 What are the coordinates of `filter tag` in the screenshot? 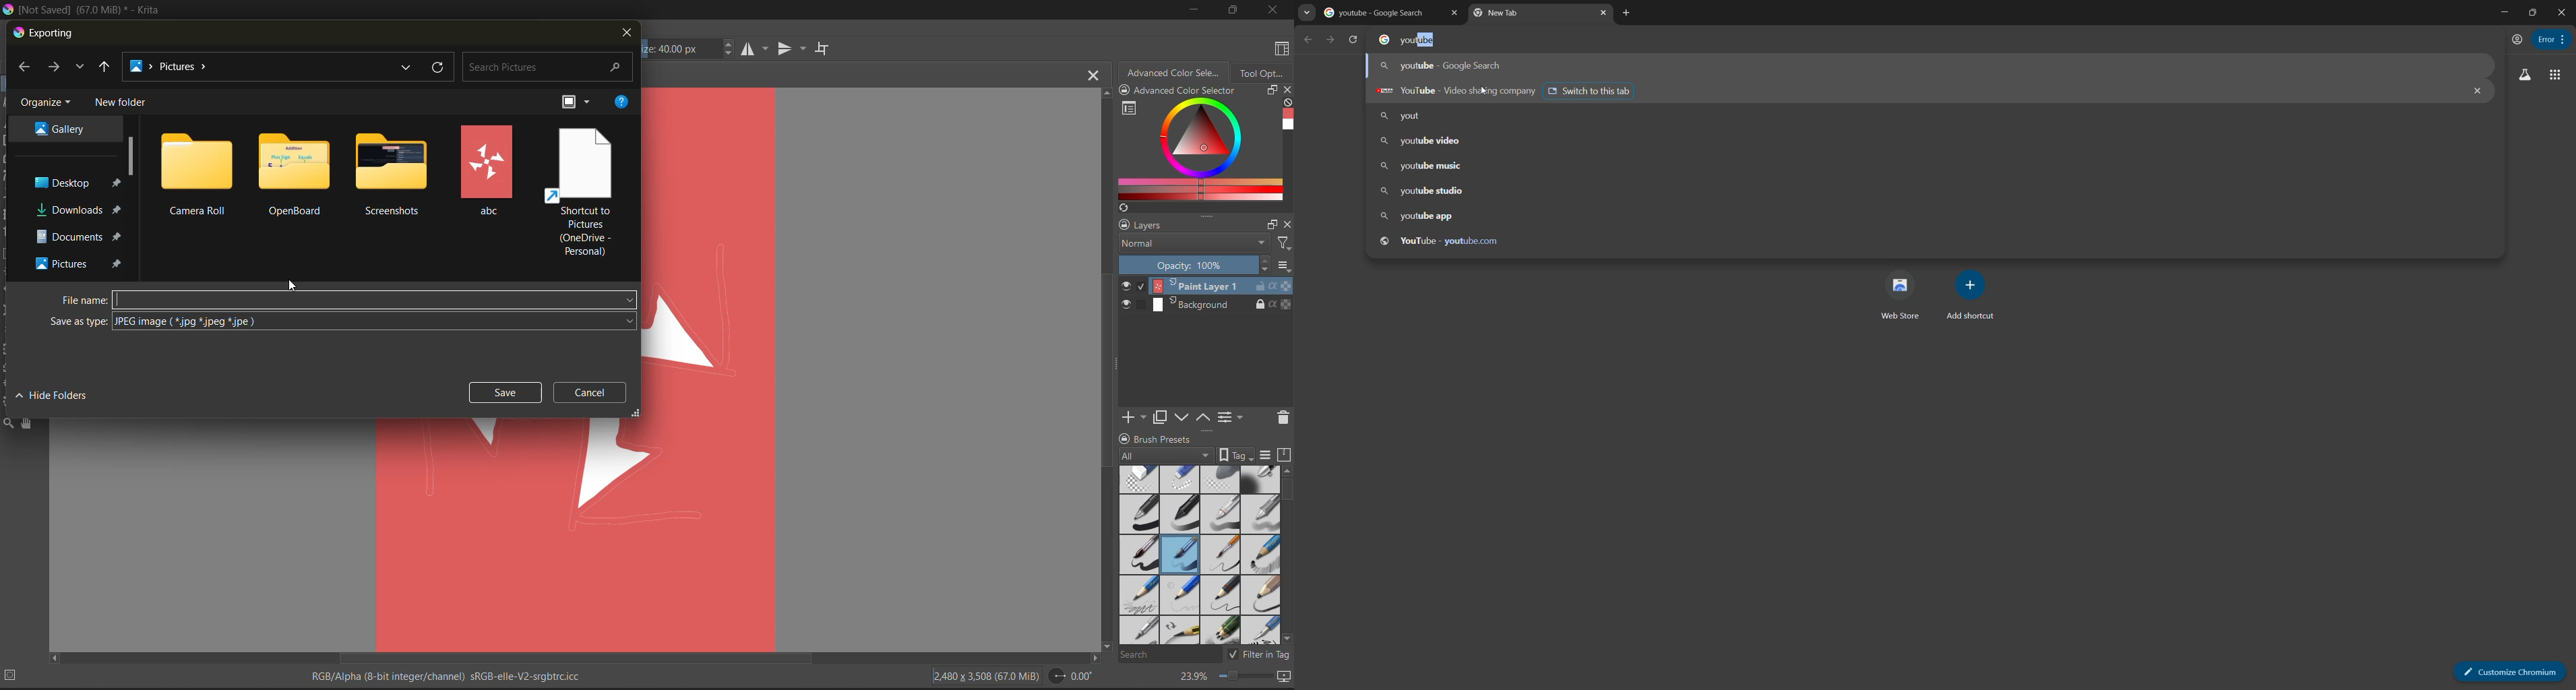 It's located at (1259, 656).